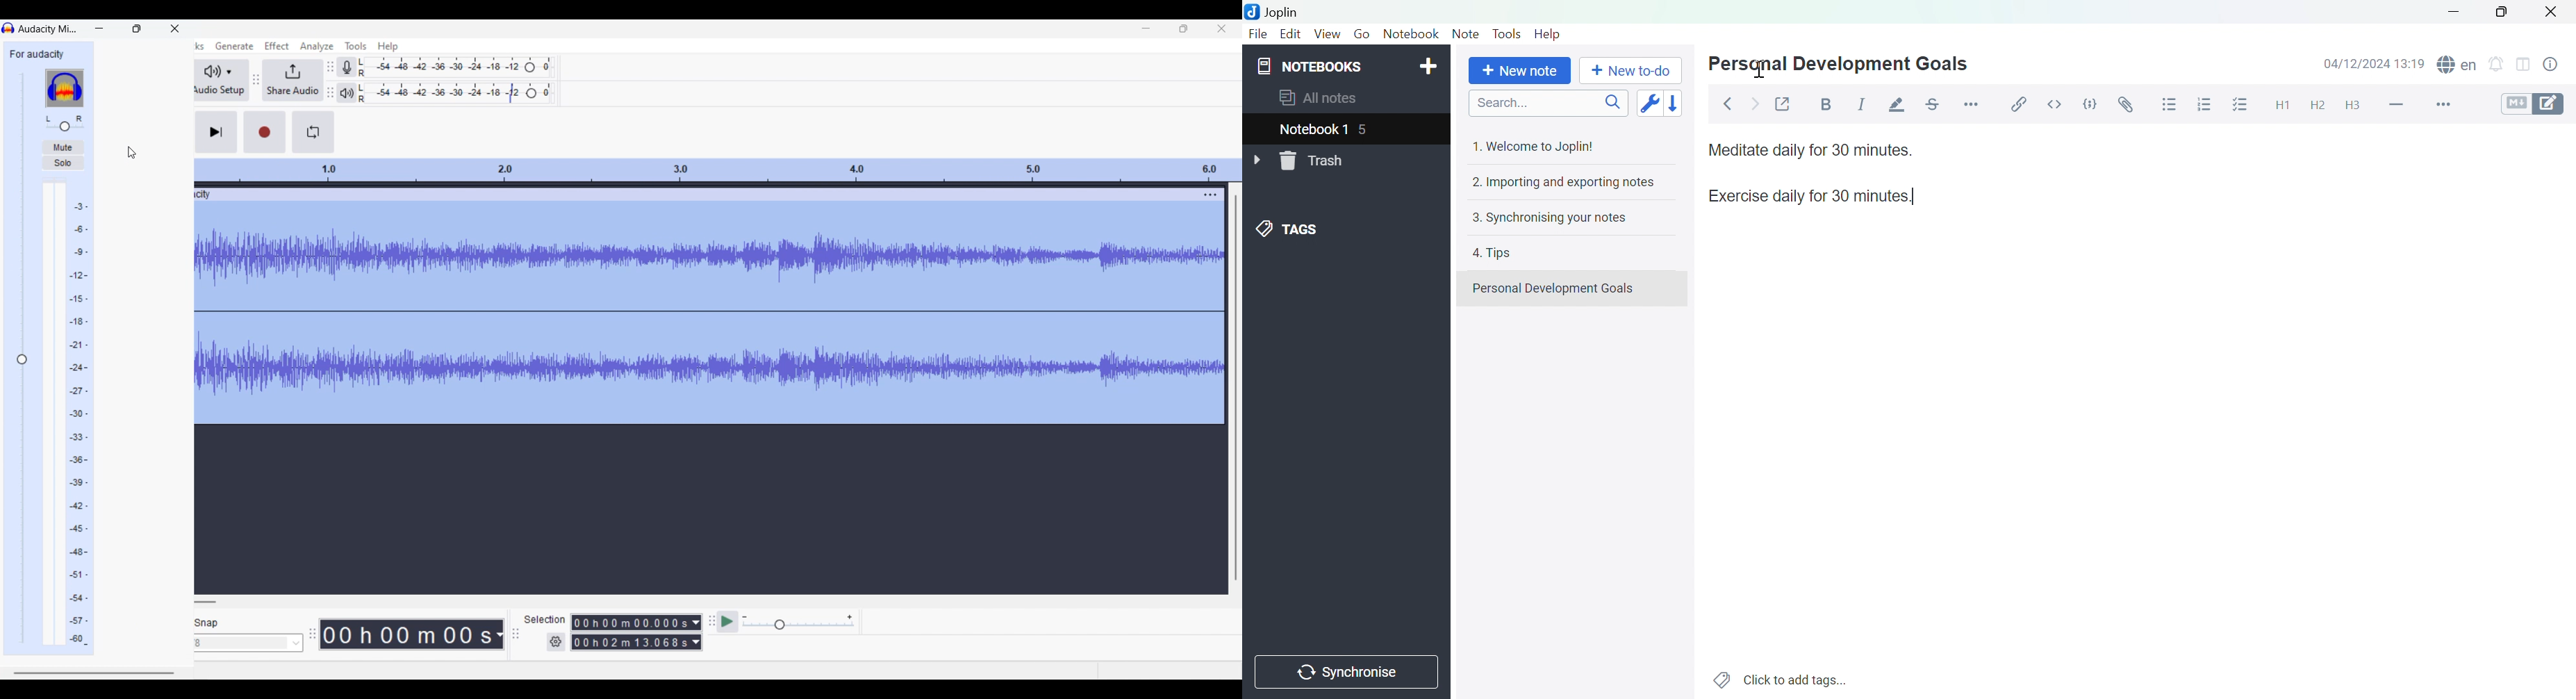  What do you see at coordinates (2452, 12) in the screenshot?
I see `Minimize` at bounding box center [2452, 12].